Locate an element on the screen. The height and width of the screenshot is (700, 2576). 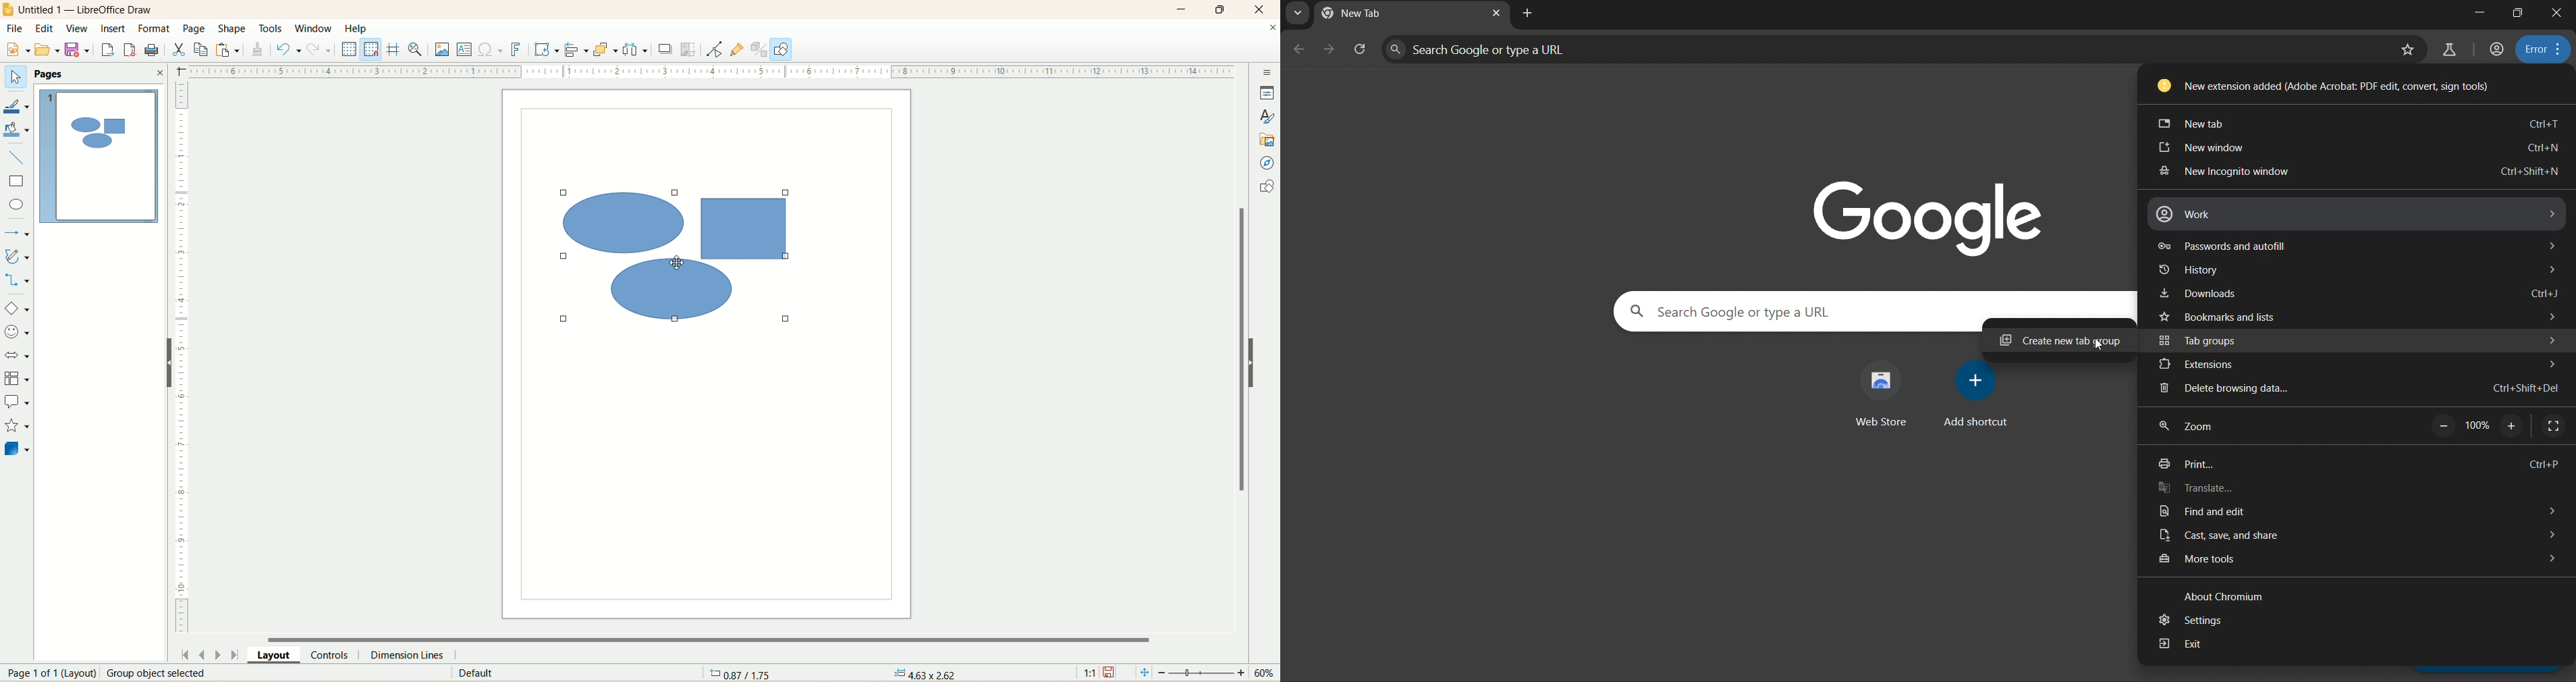
snap to grid is located at coordinates (373, 50).